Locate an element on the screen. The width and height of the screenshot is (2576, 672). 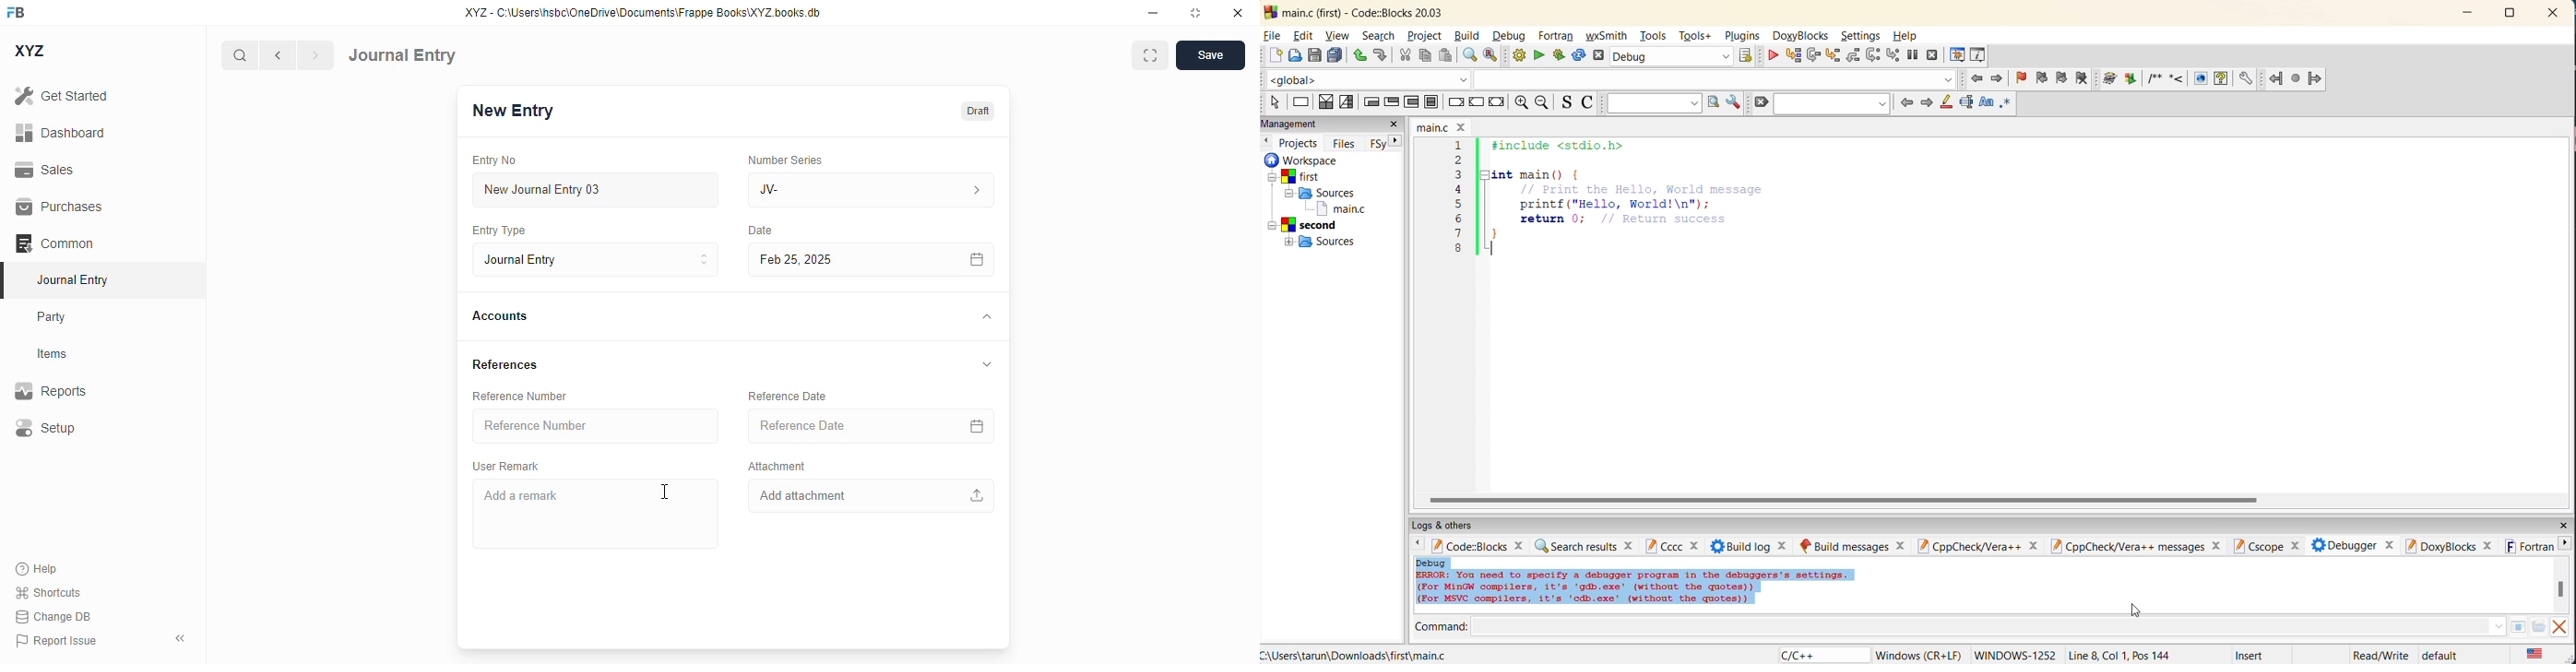
items is located at coordinates (53, 354).